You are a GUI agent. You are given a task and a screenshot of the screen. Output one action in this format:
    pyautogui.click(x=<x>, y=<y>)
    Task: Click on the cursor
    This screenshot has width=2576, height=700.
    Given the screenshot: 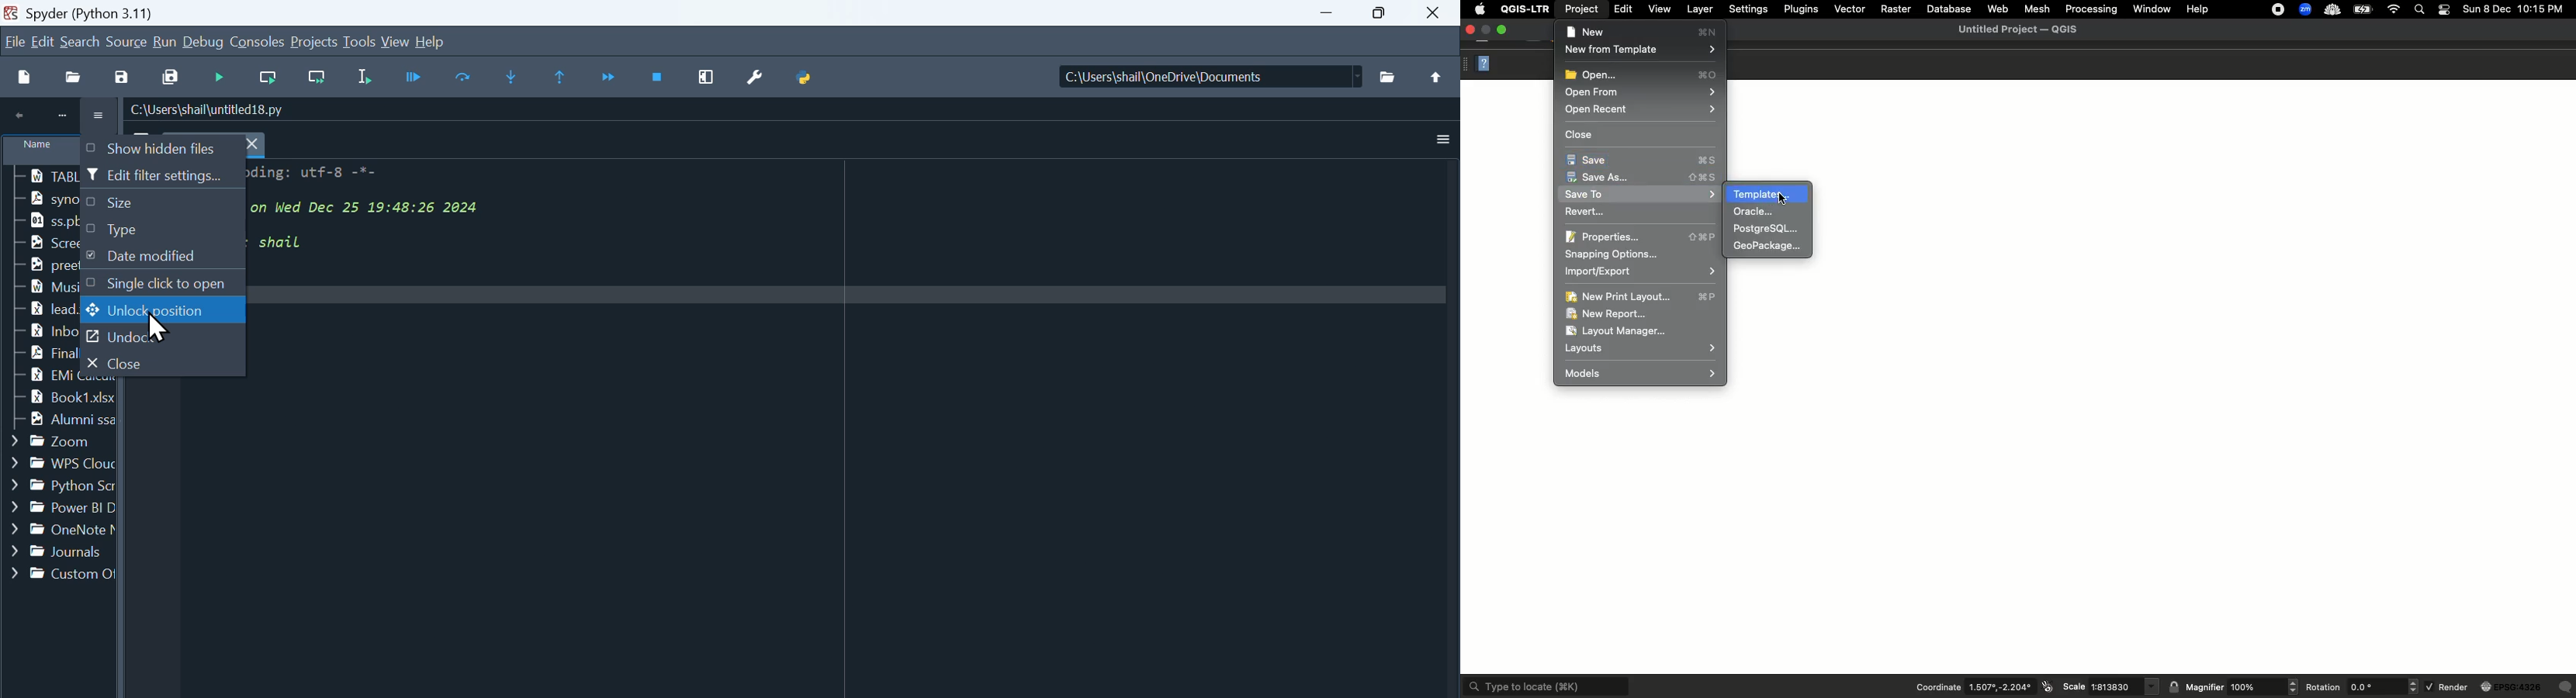 What is the action you would take?
    pyautogui.click(x=1788, y=196)
    